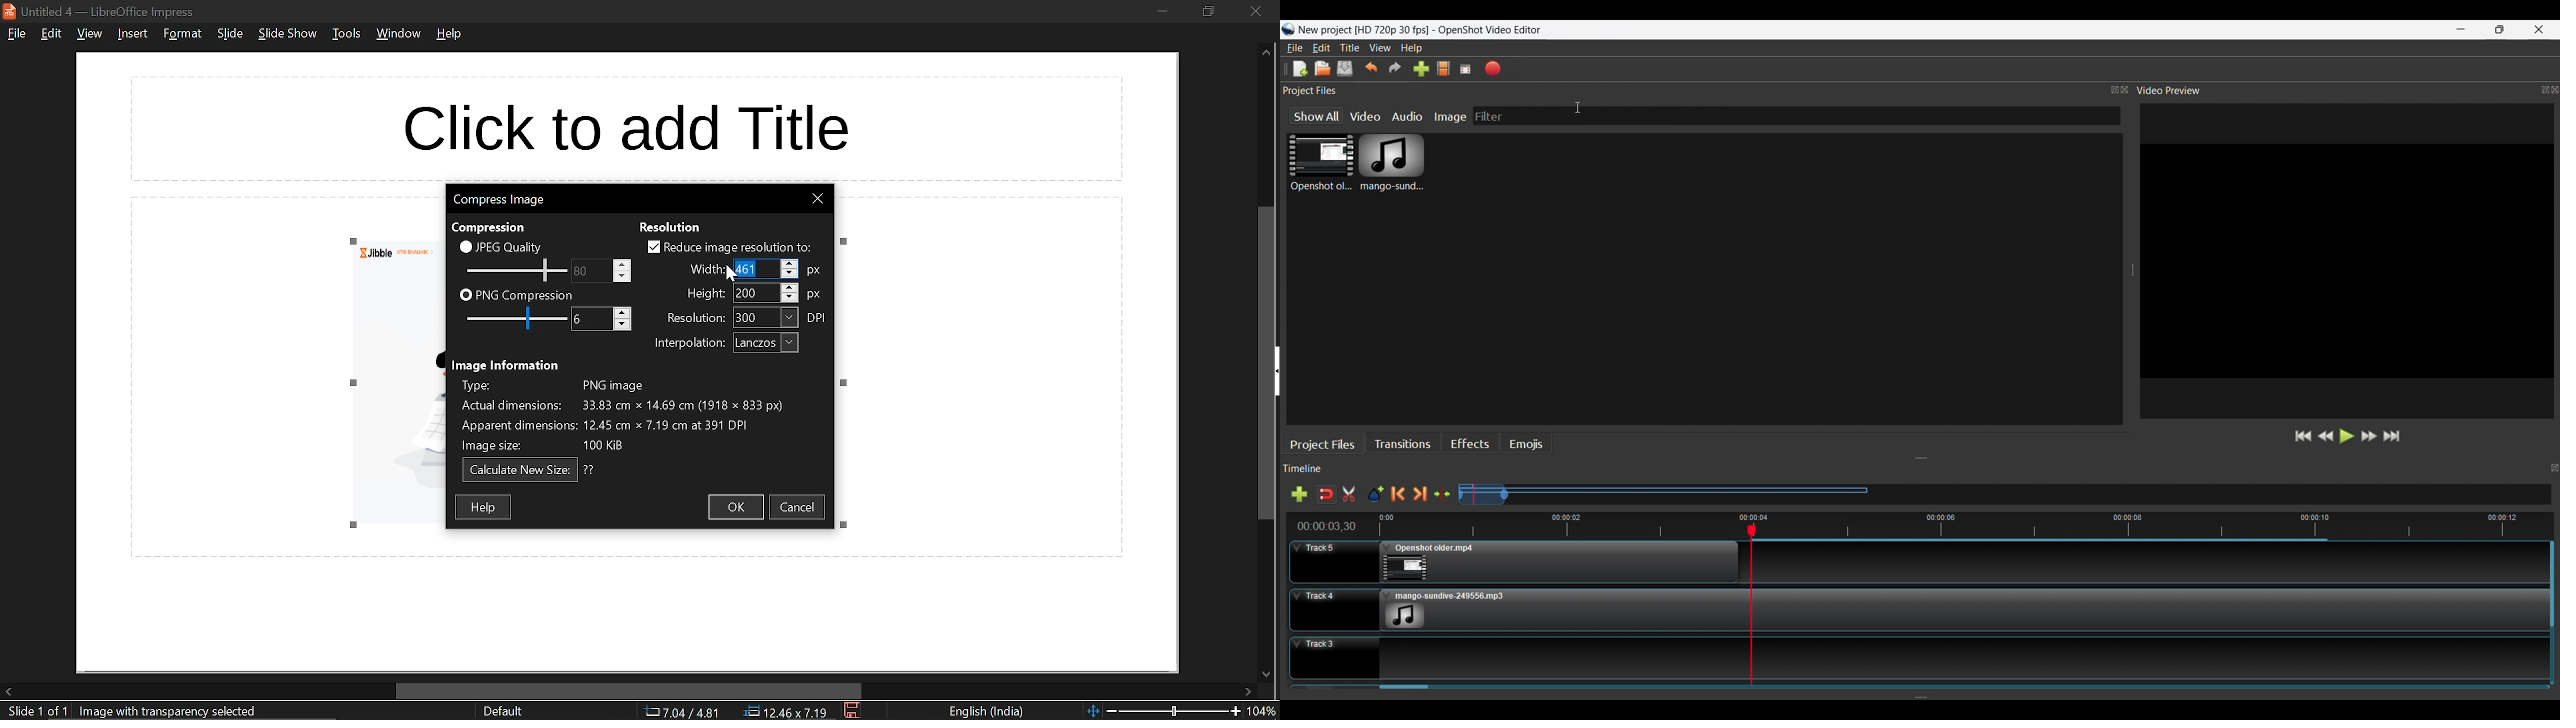 This screenshot has height=728, width=2576. Describe the element at coordinates (517, 269) in the screenshot. I see `JPEG quality scale` at that location.